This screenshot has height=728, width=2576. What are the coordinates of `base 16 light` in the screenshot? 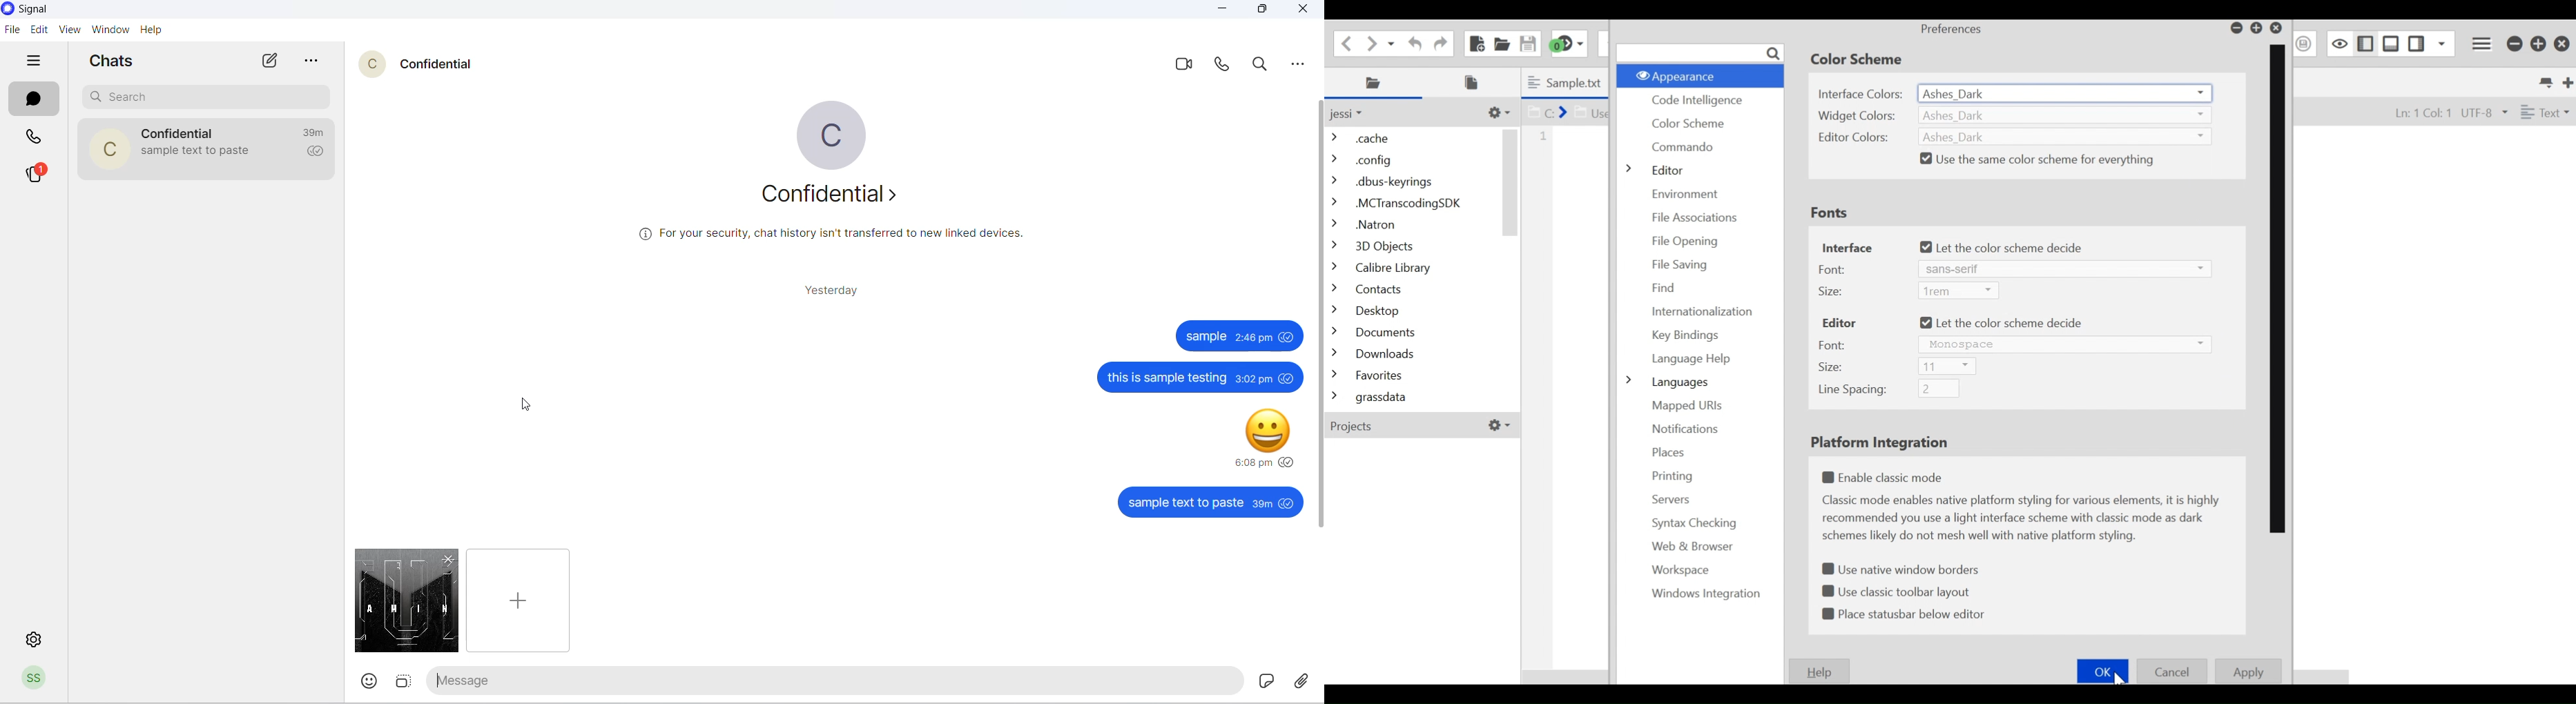 It's located at (2063, 289).